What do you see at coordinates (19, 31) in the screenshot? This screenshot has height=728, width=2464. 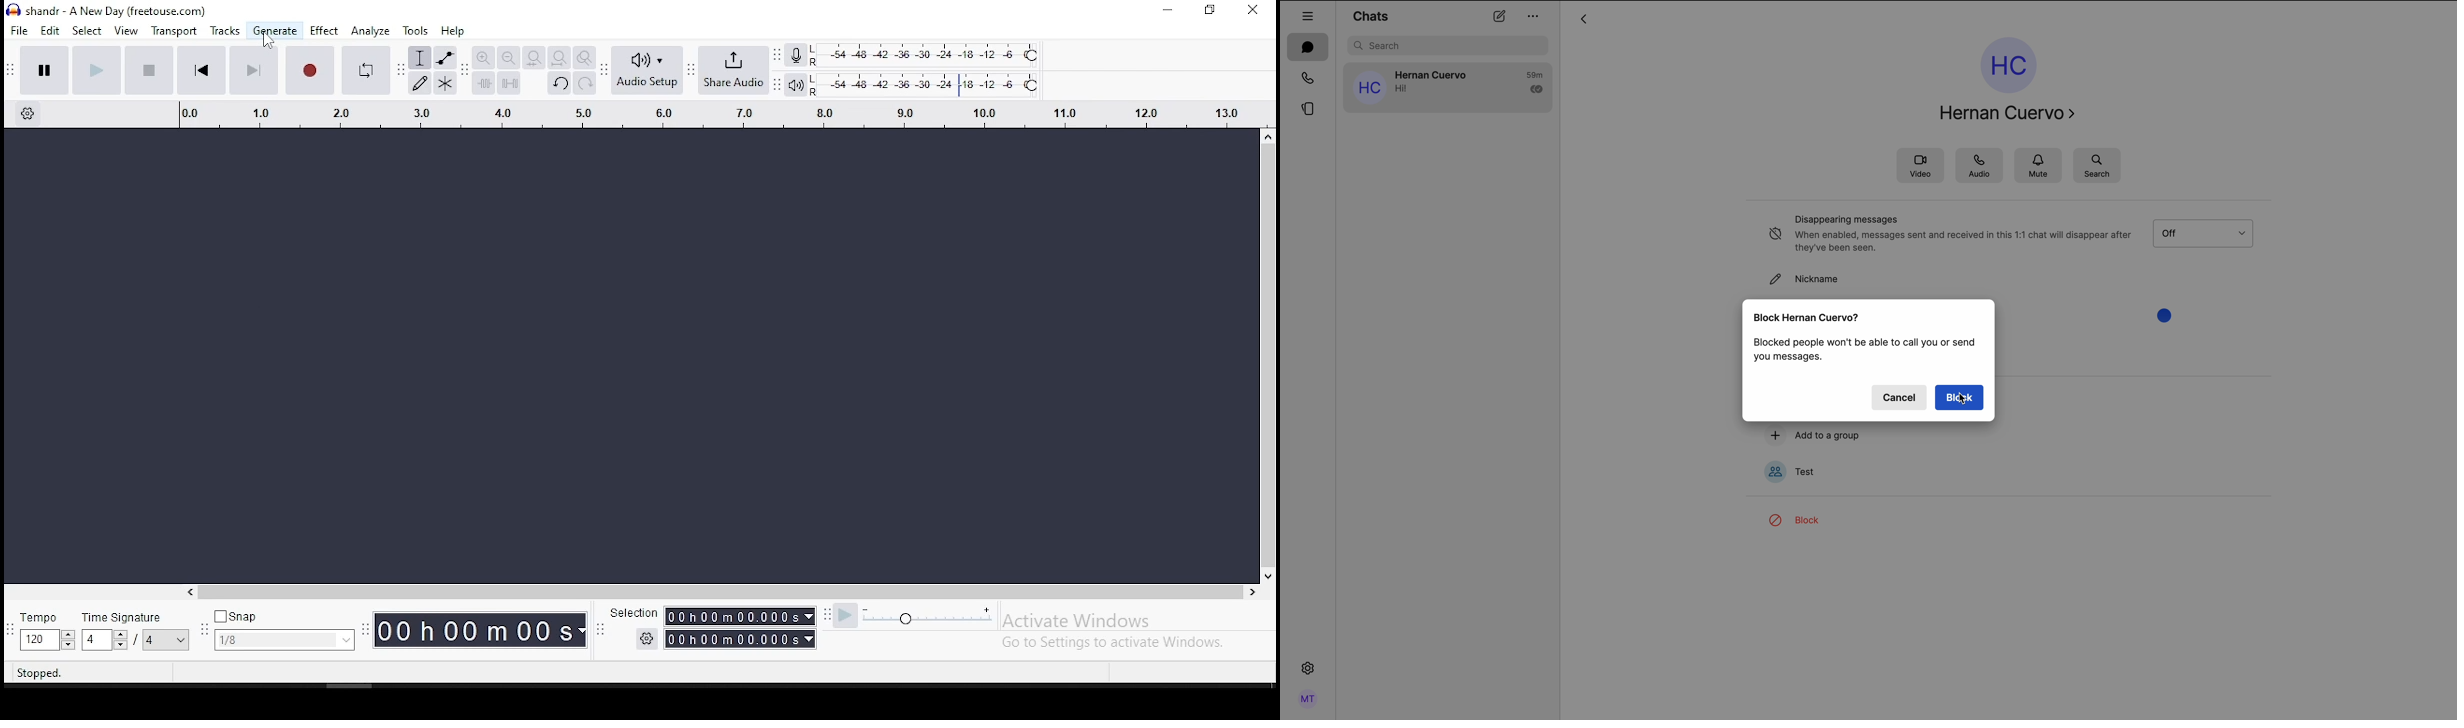 I see `file` at bounding box center [19, 31].